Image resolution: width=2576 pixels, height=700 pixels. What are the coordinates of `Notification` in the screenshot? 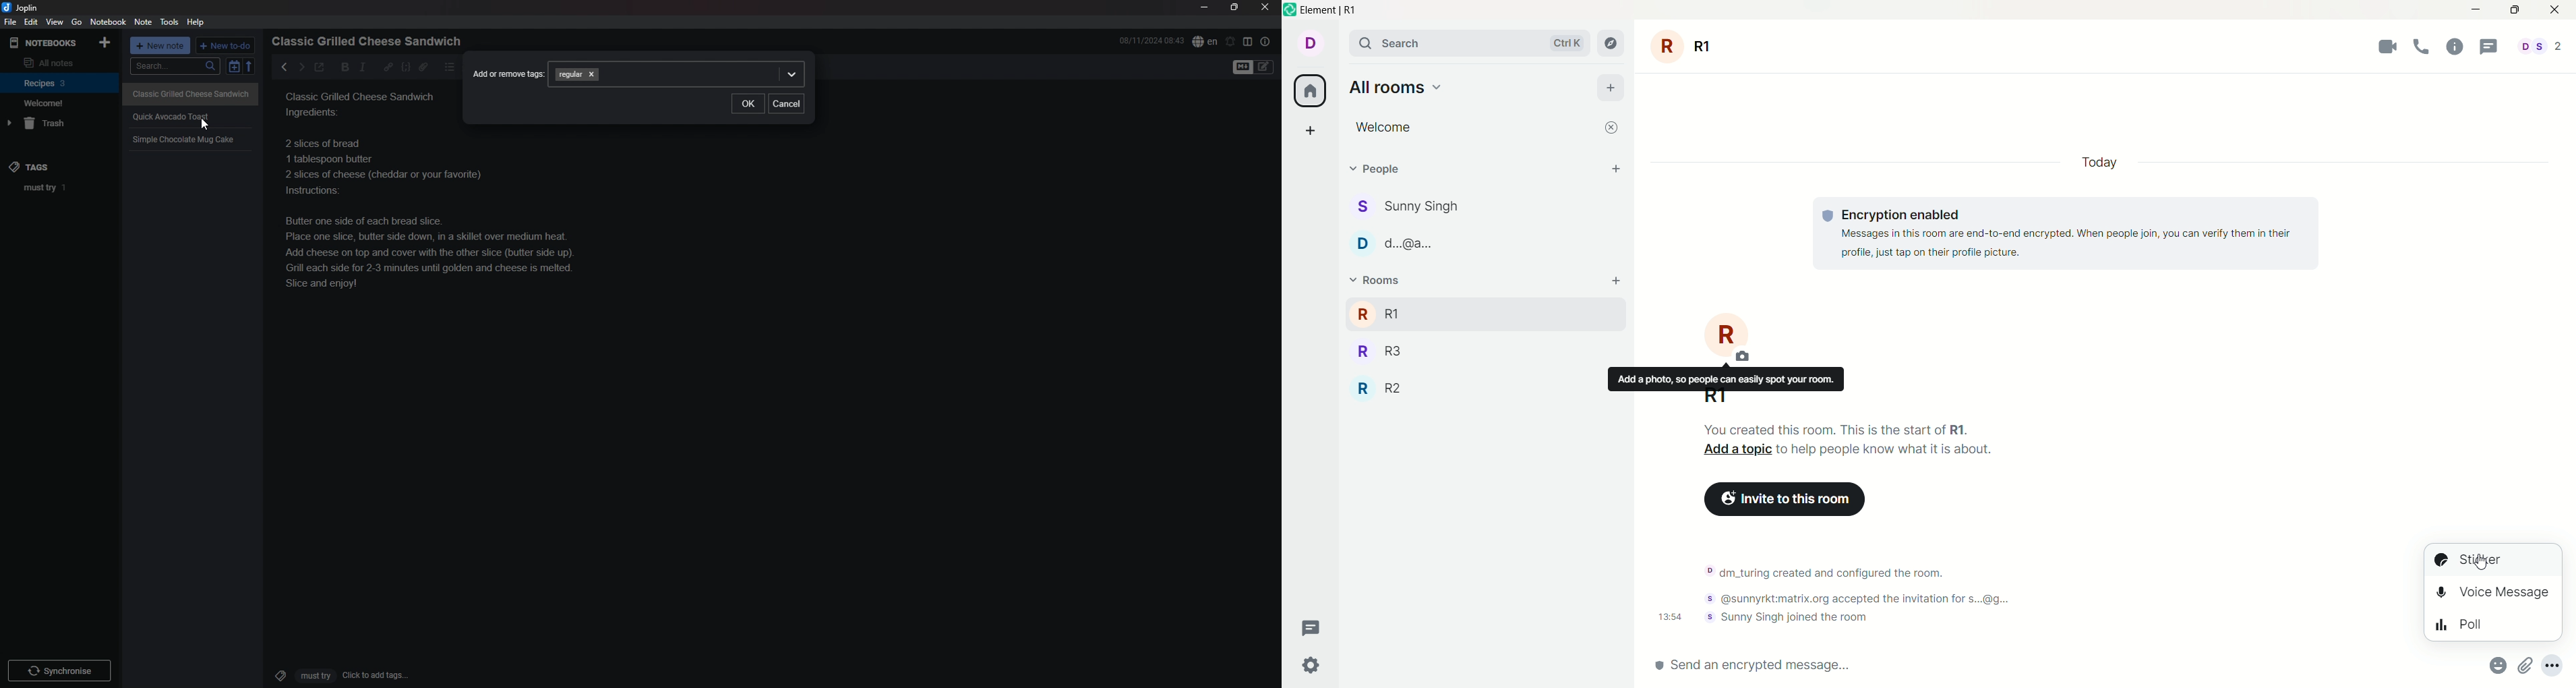 It's located at (1824, 573).